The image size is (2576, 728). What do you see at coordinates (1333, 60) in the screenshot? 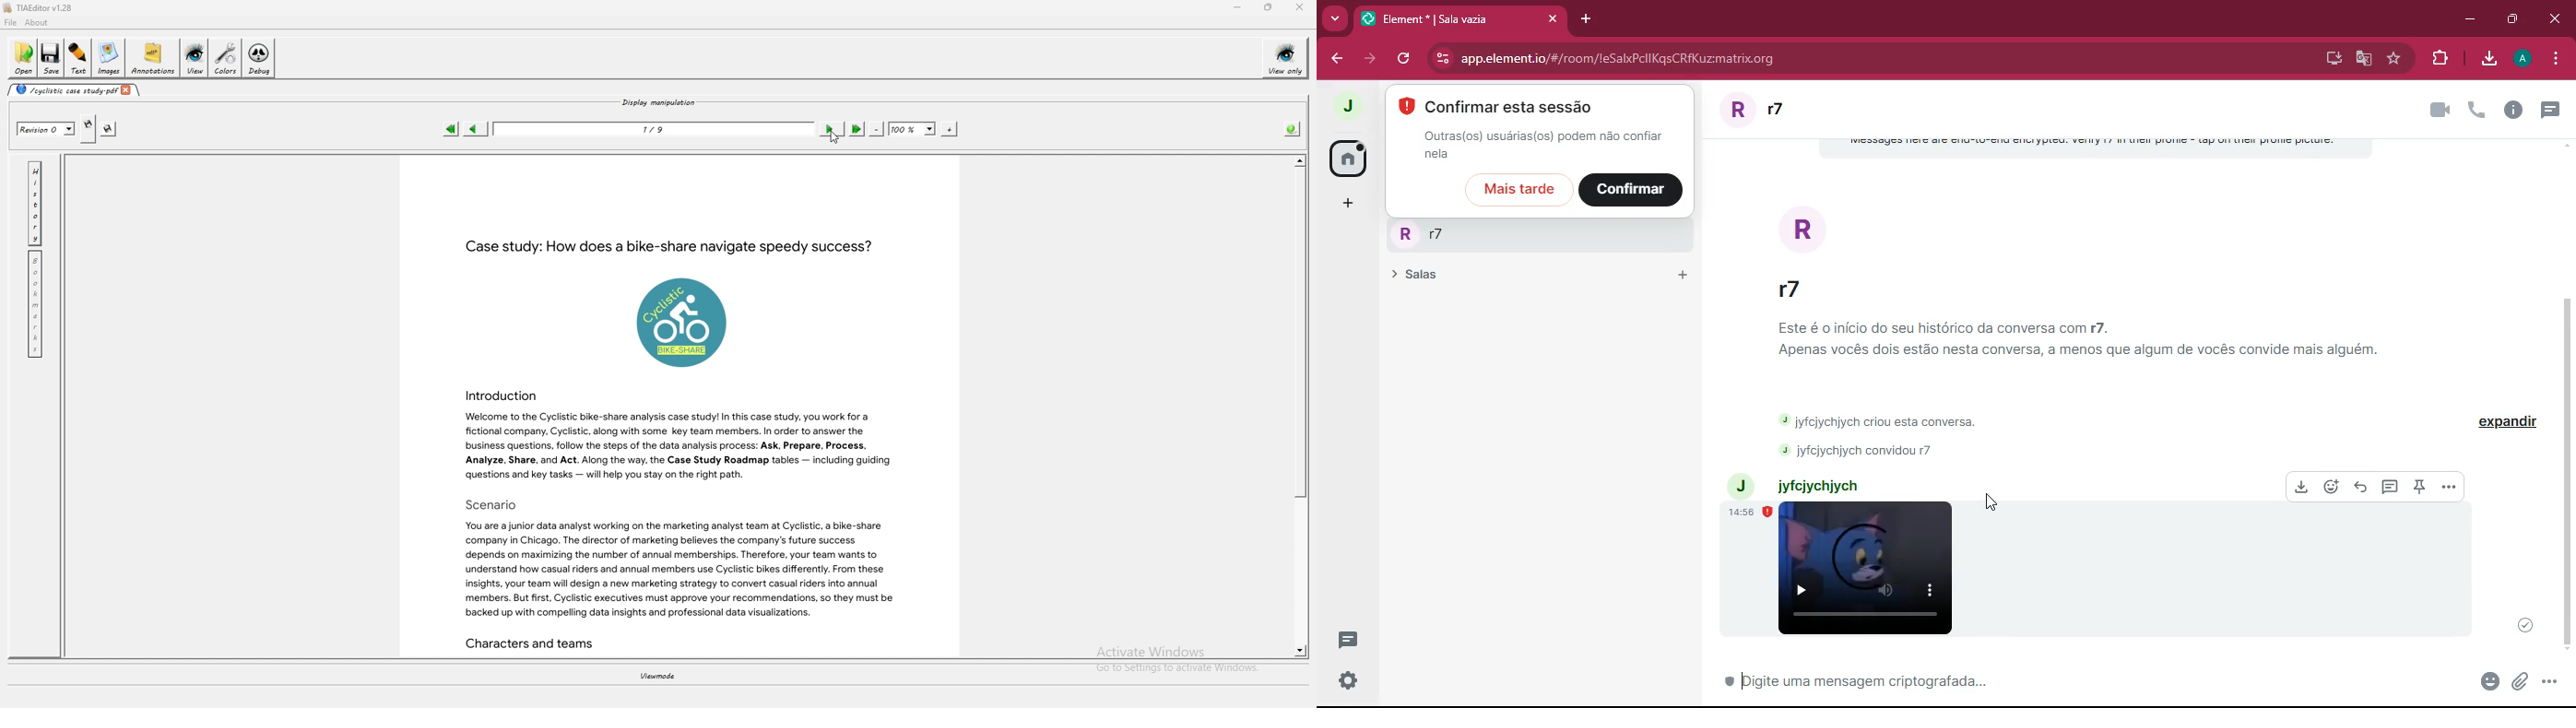
I see `back` at bounding box center [1333, 60].